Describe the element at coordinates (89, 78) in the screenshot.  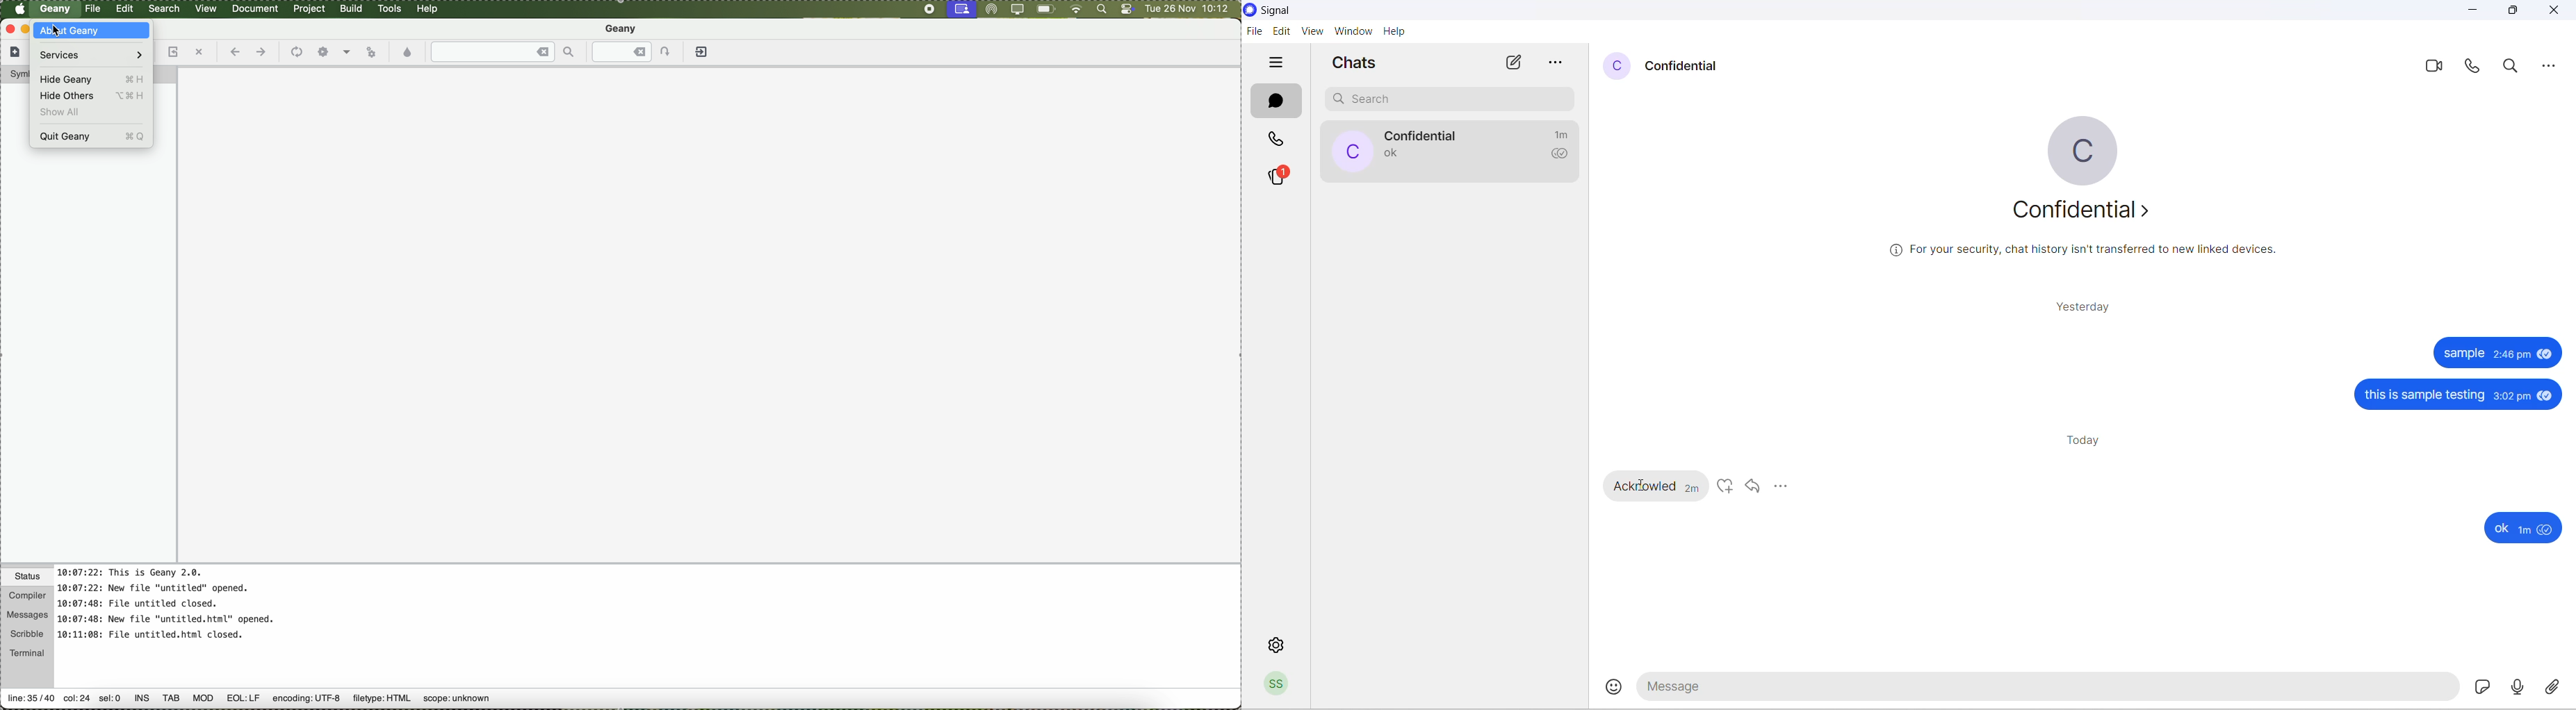
I see `hide Geany` at that location.